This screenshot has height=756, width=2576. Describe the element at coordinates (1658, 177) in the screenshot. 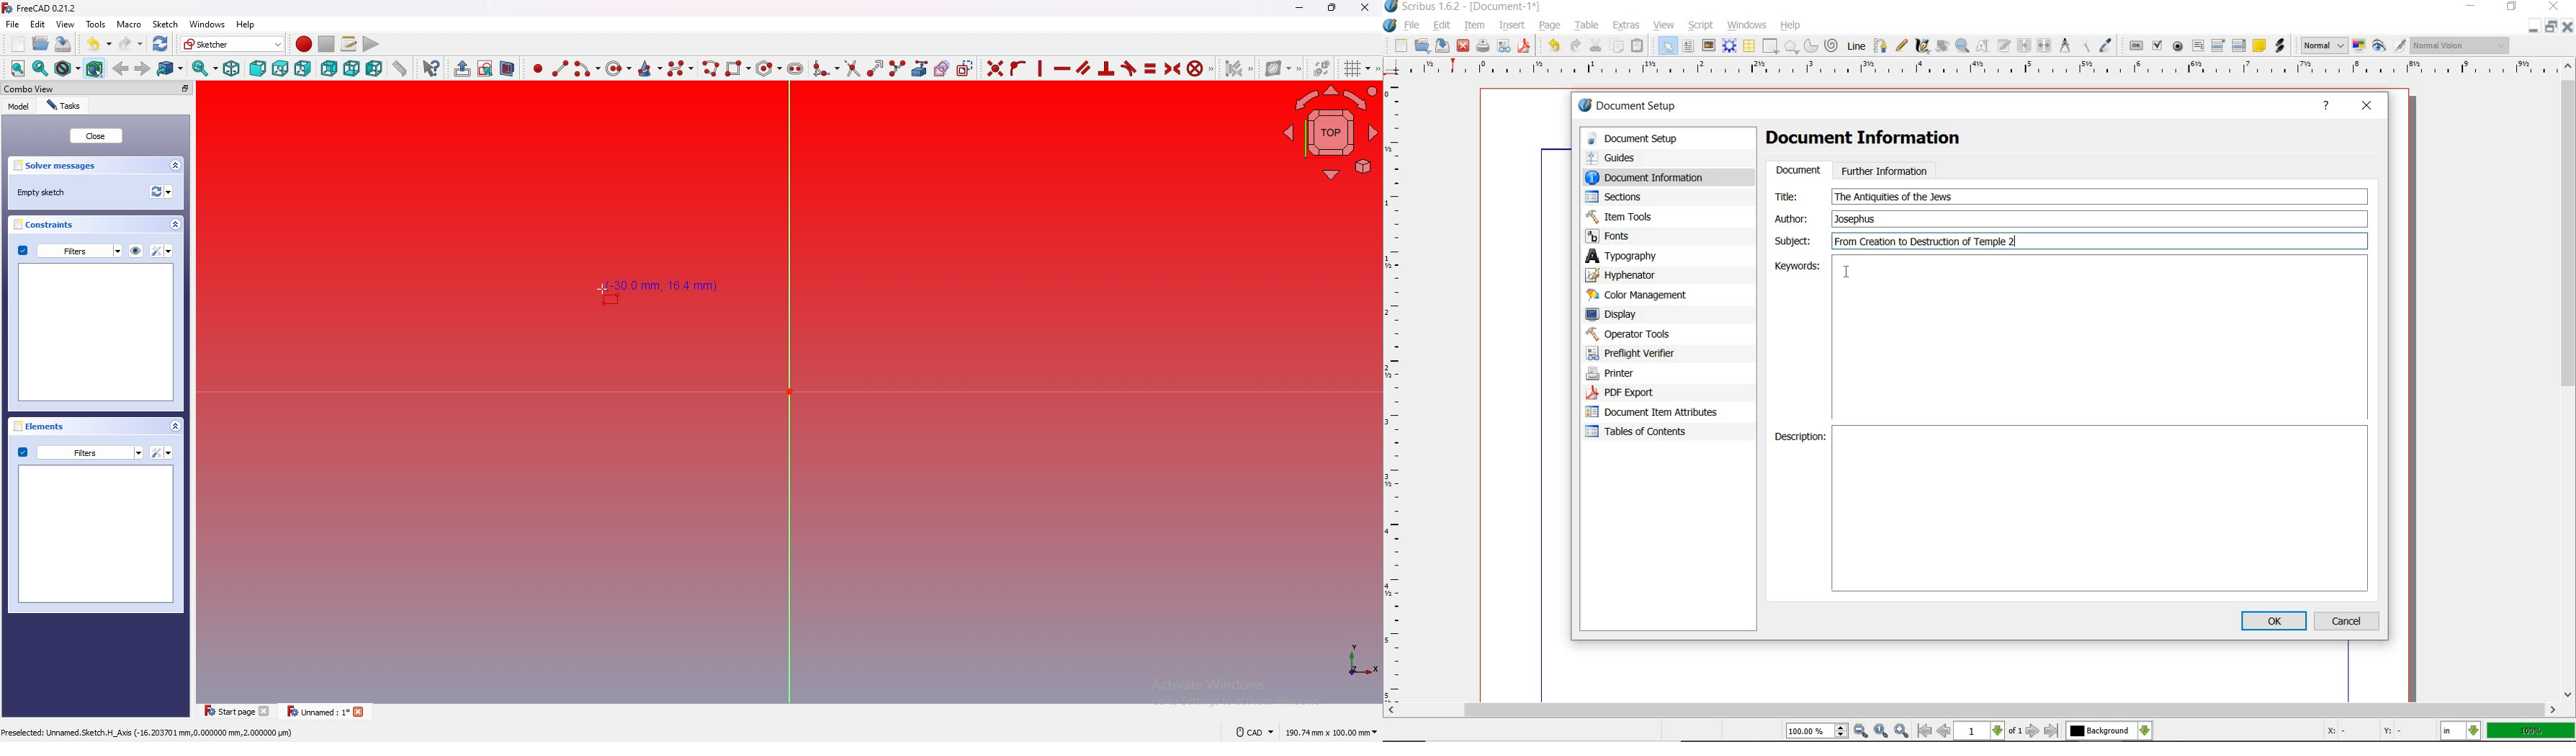

I see `document information` at that location.